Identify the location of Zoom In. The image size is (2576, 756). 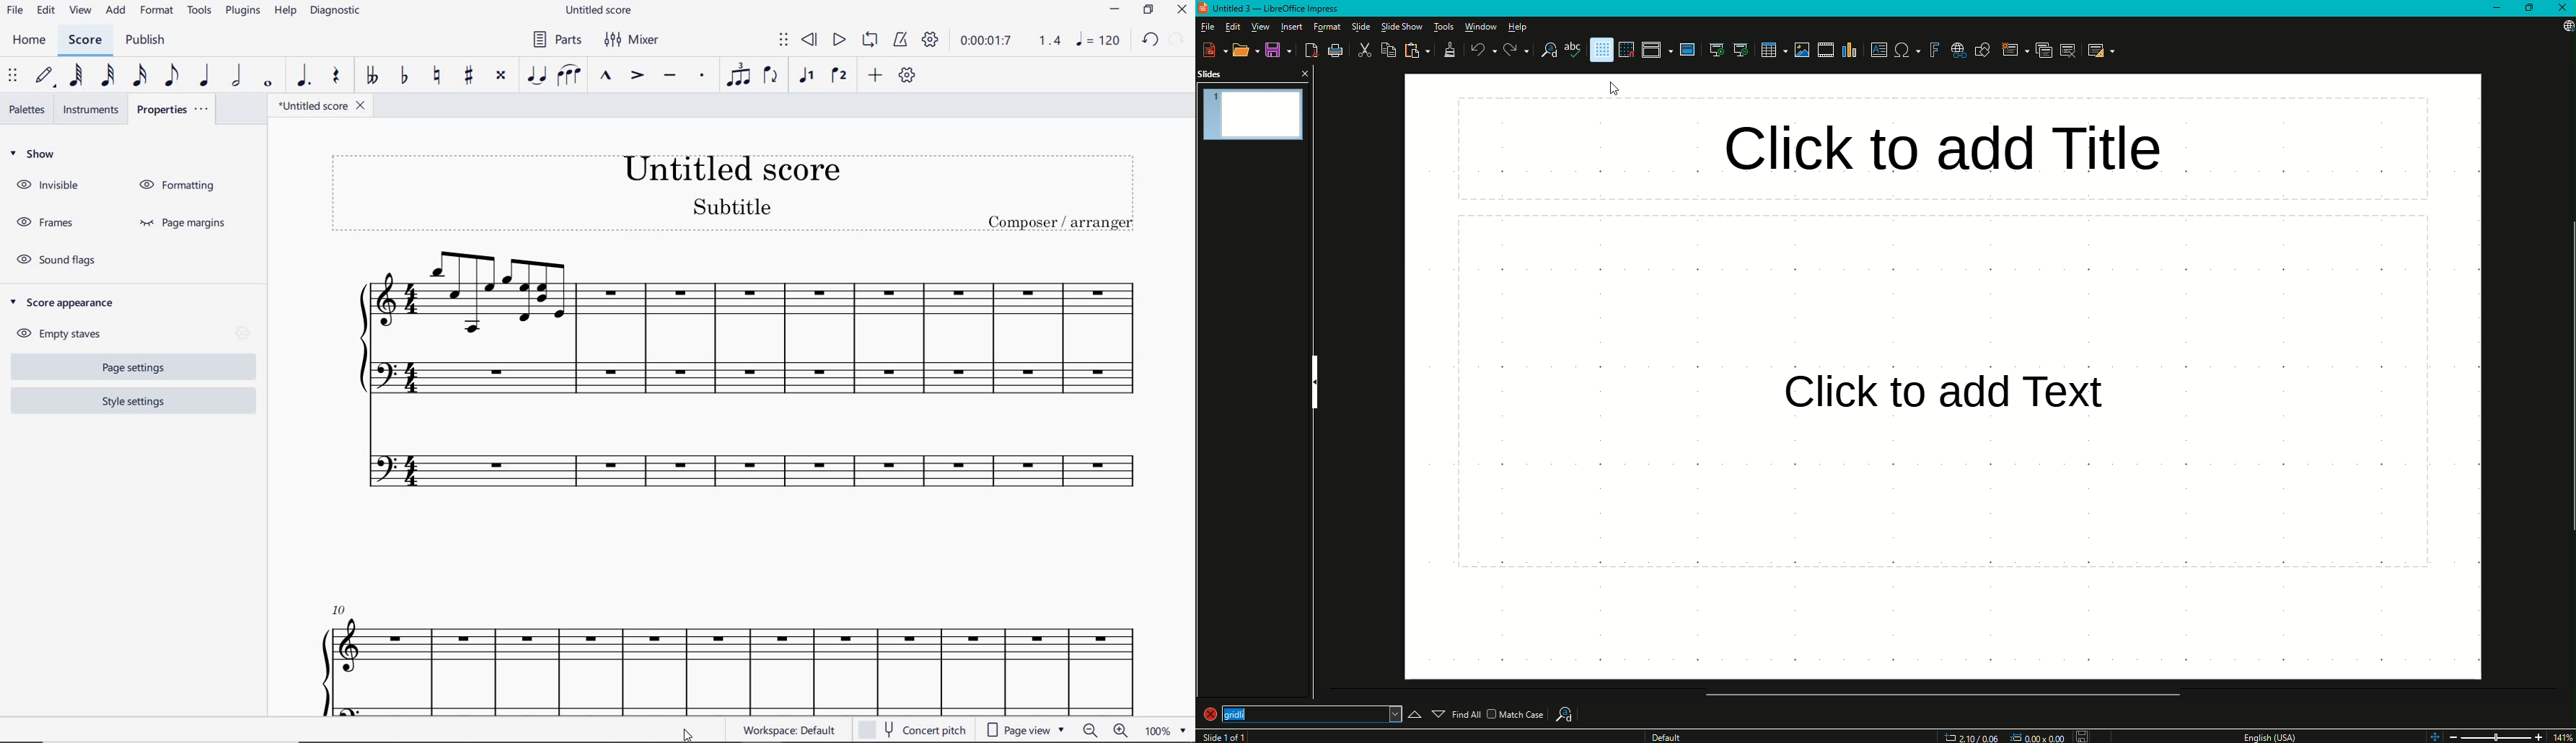
(2537, 736).